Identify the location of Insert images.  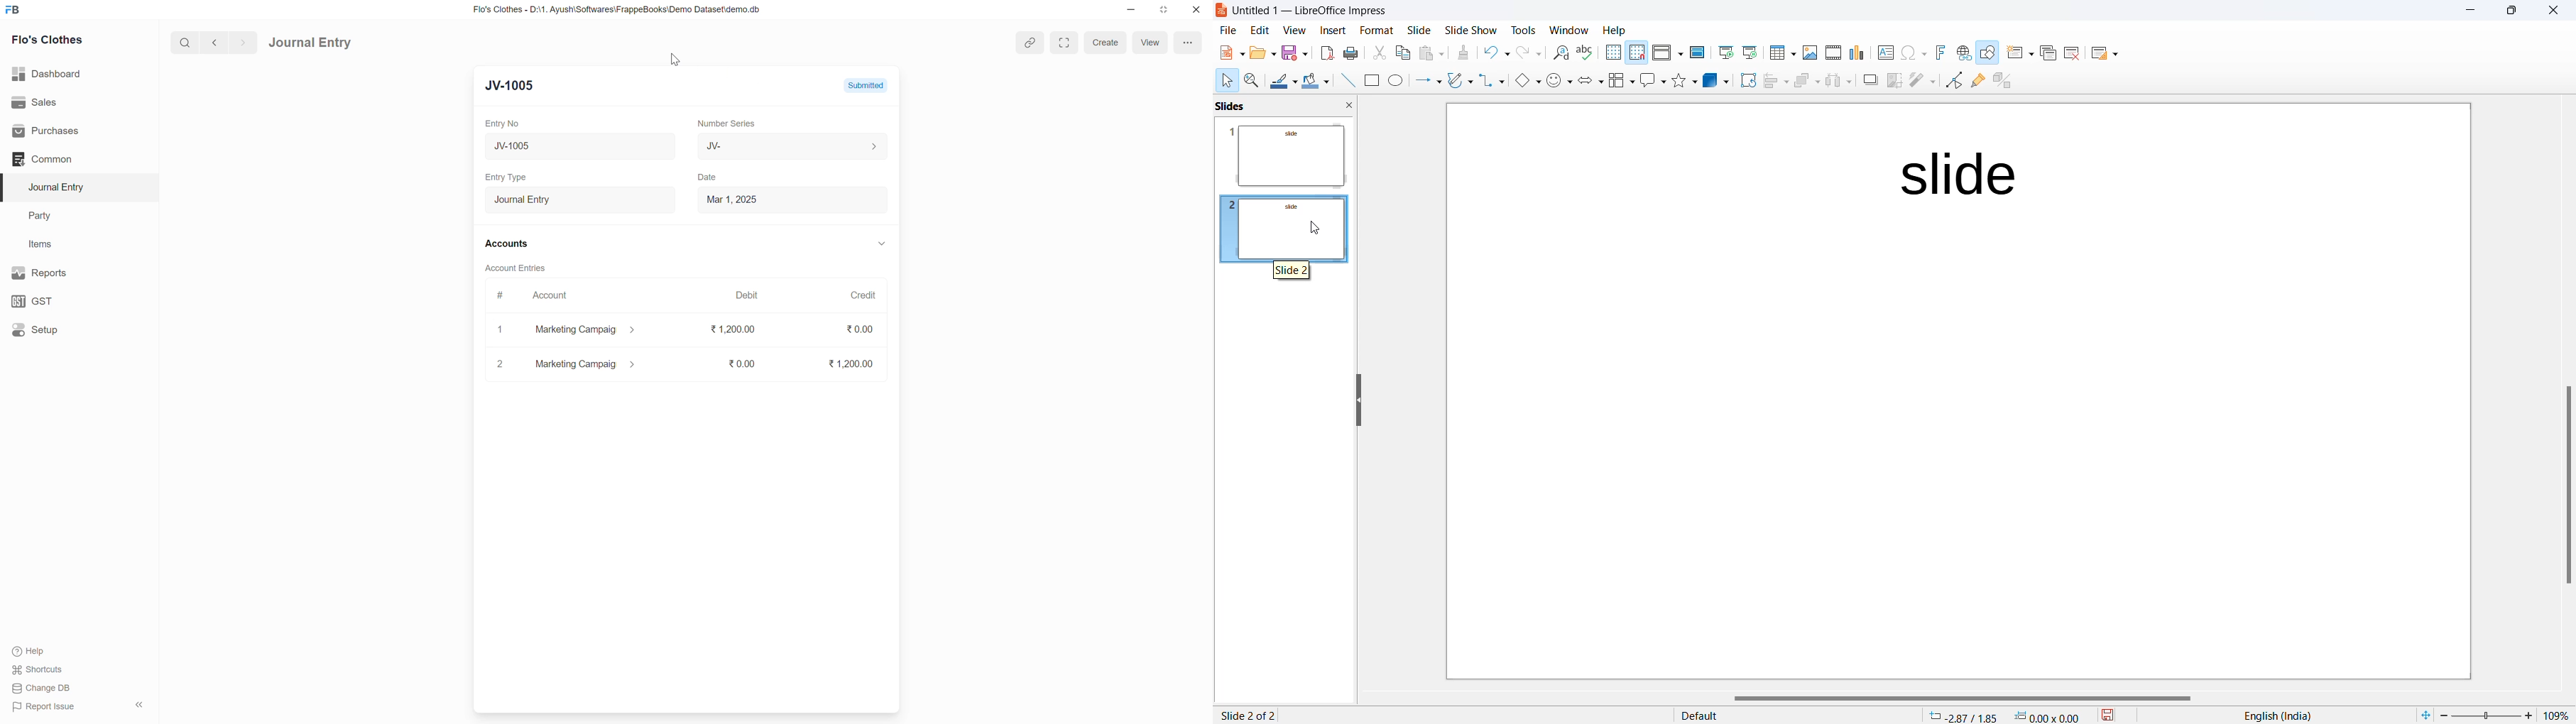
(1808, 51).